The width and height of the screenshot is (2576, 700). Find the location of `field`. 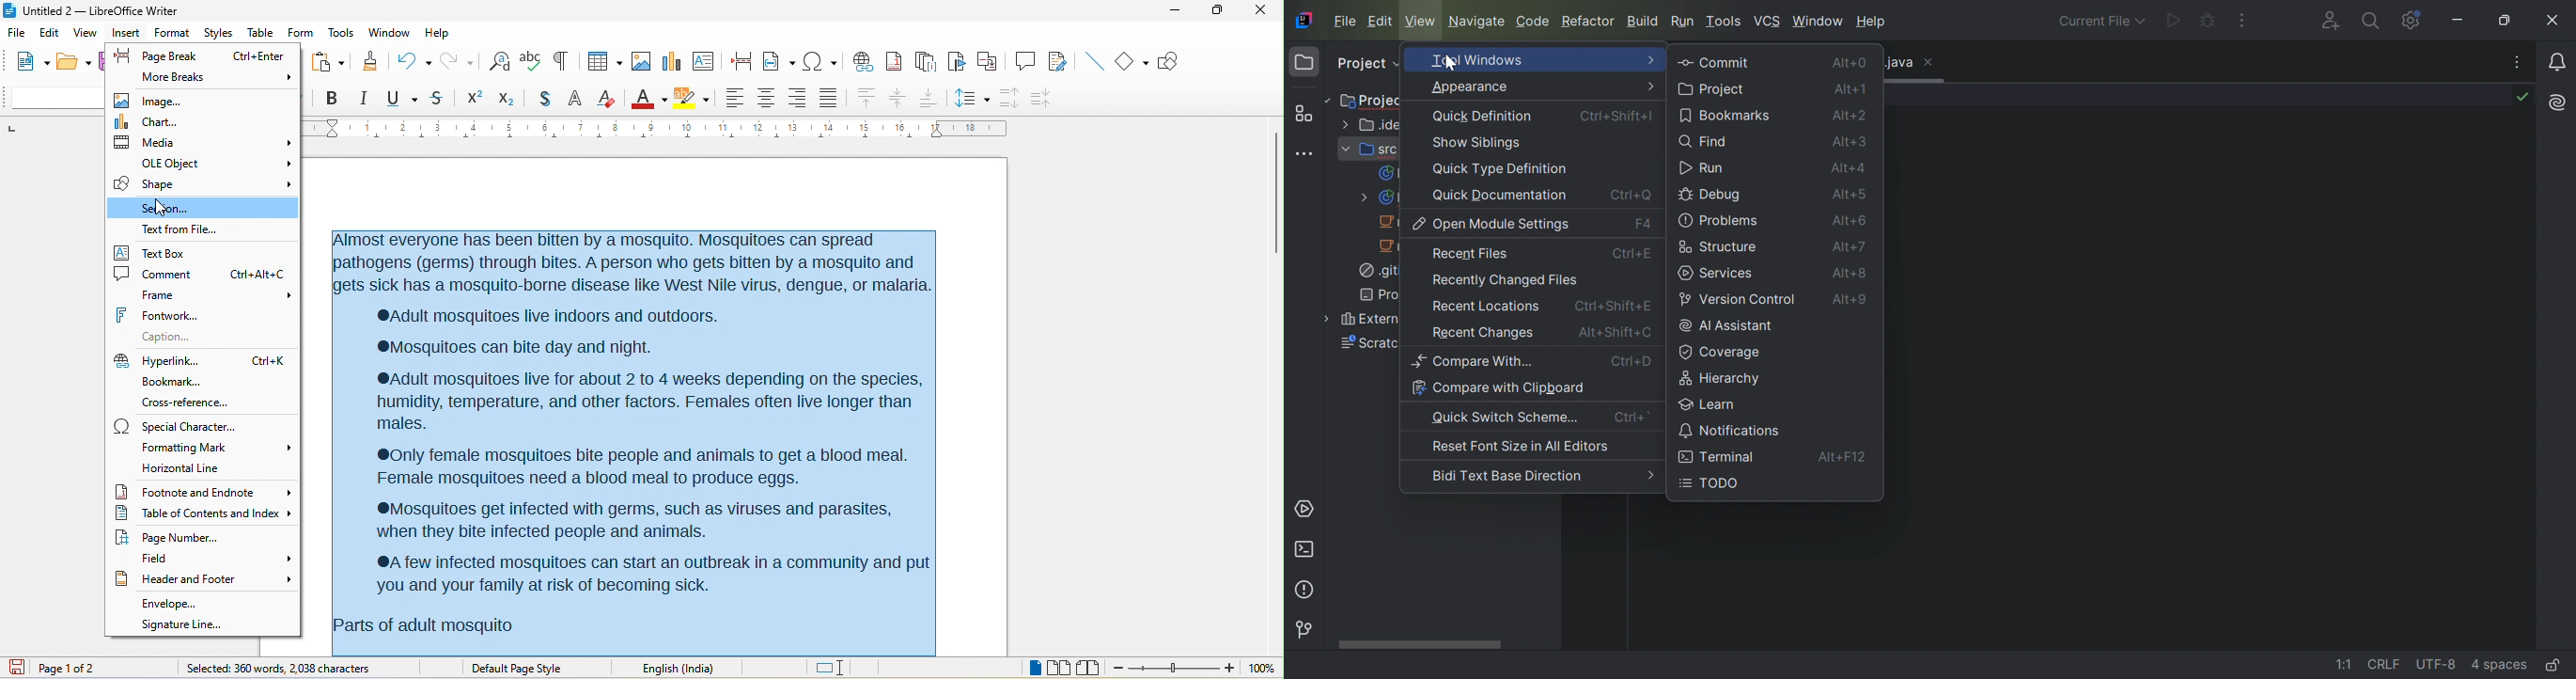

field is located at coordinates (779, 61).